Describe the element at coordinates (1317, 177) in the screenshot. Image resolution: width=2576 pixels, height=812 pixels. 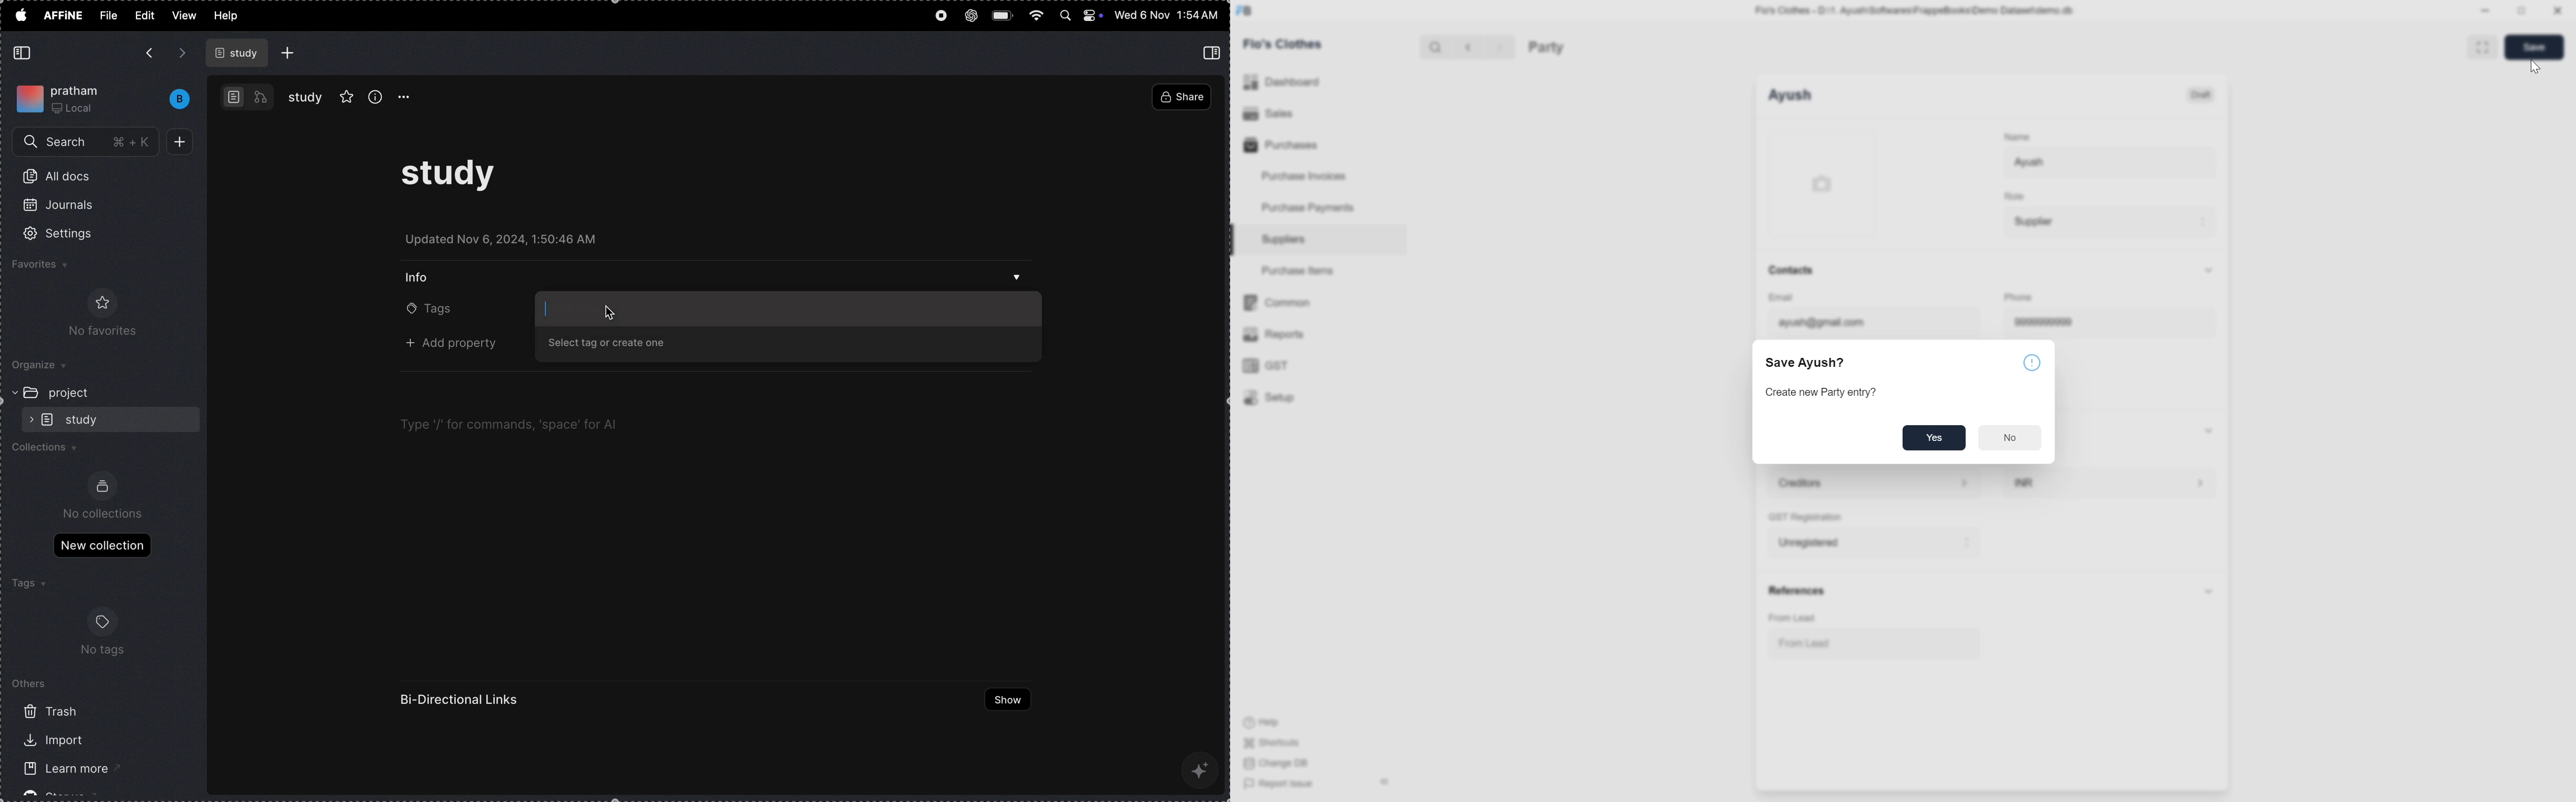
I see `Purchase Invoices` at that location.